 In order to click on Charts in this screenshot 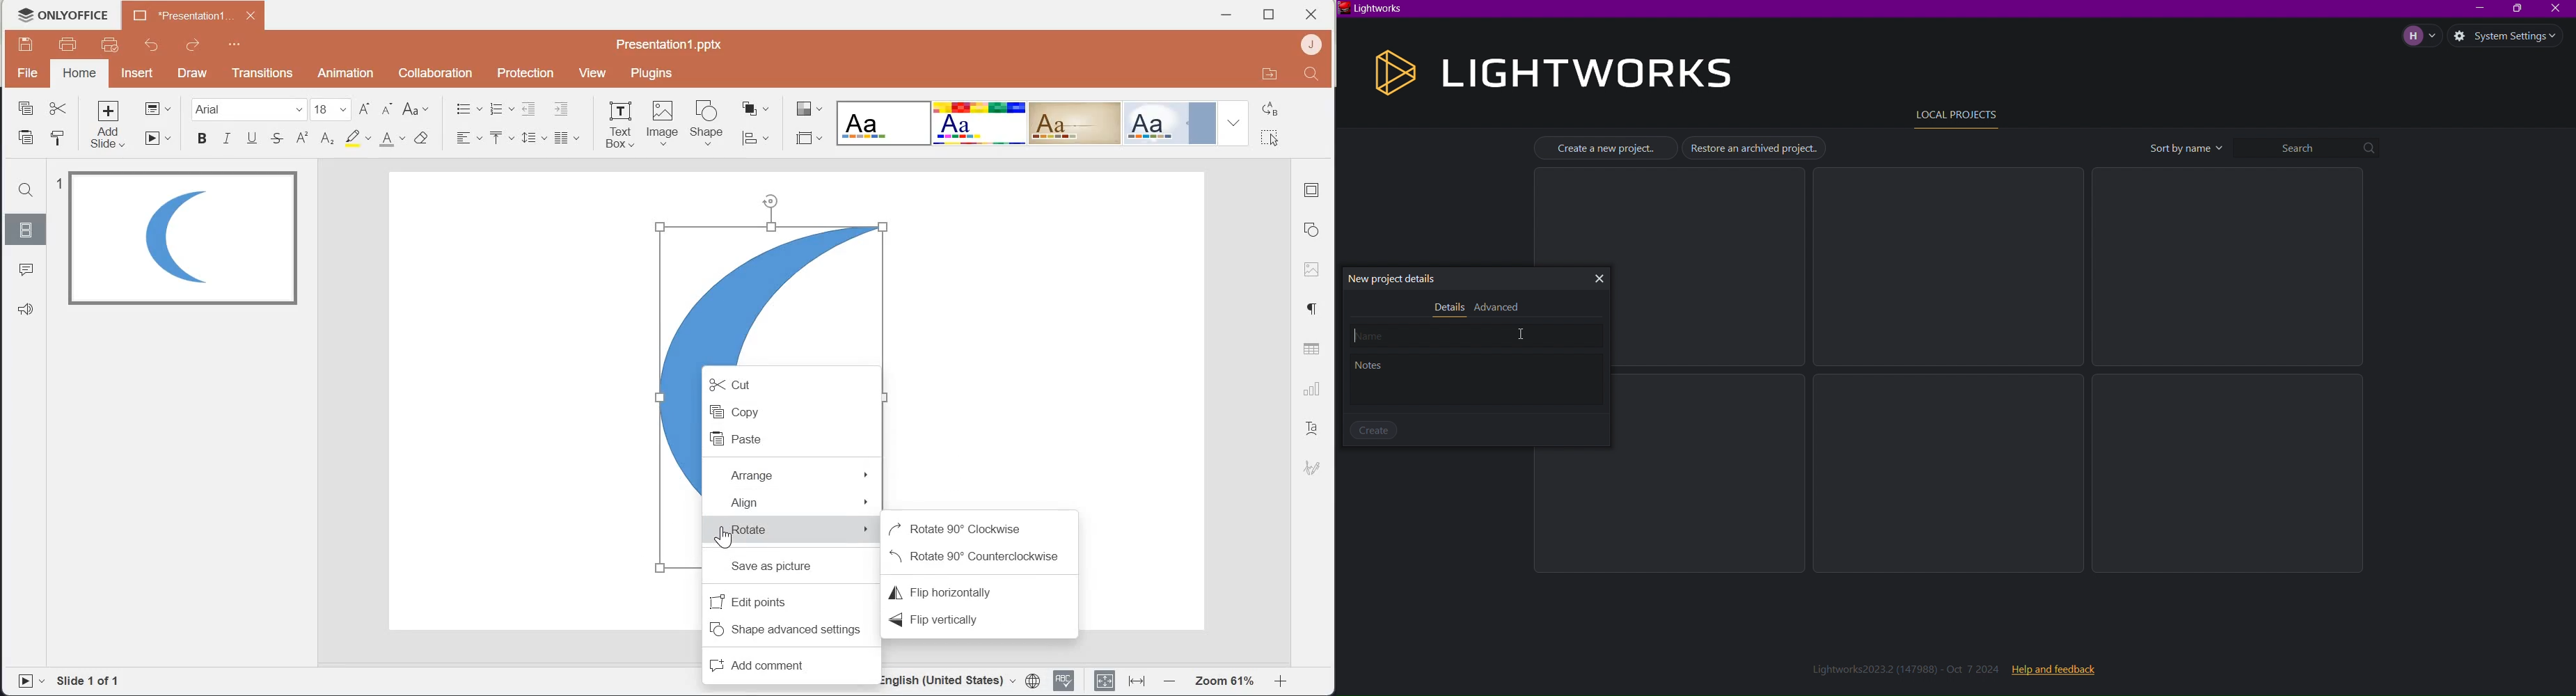, I will do `click(1313, 387)`.